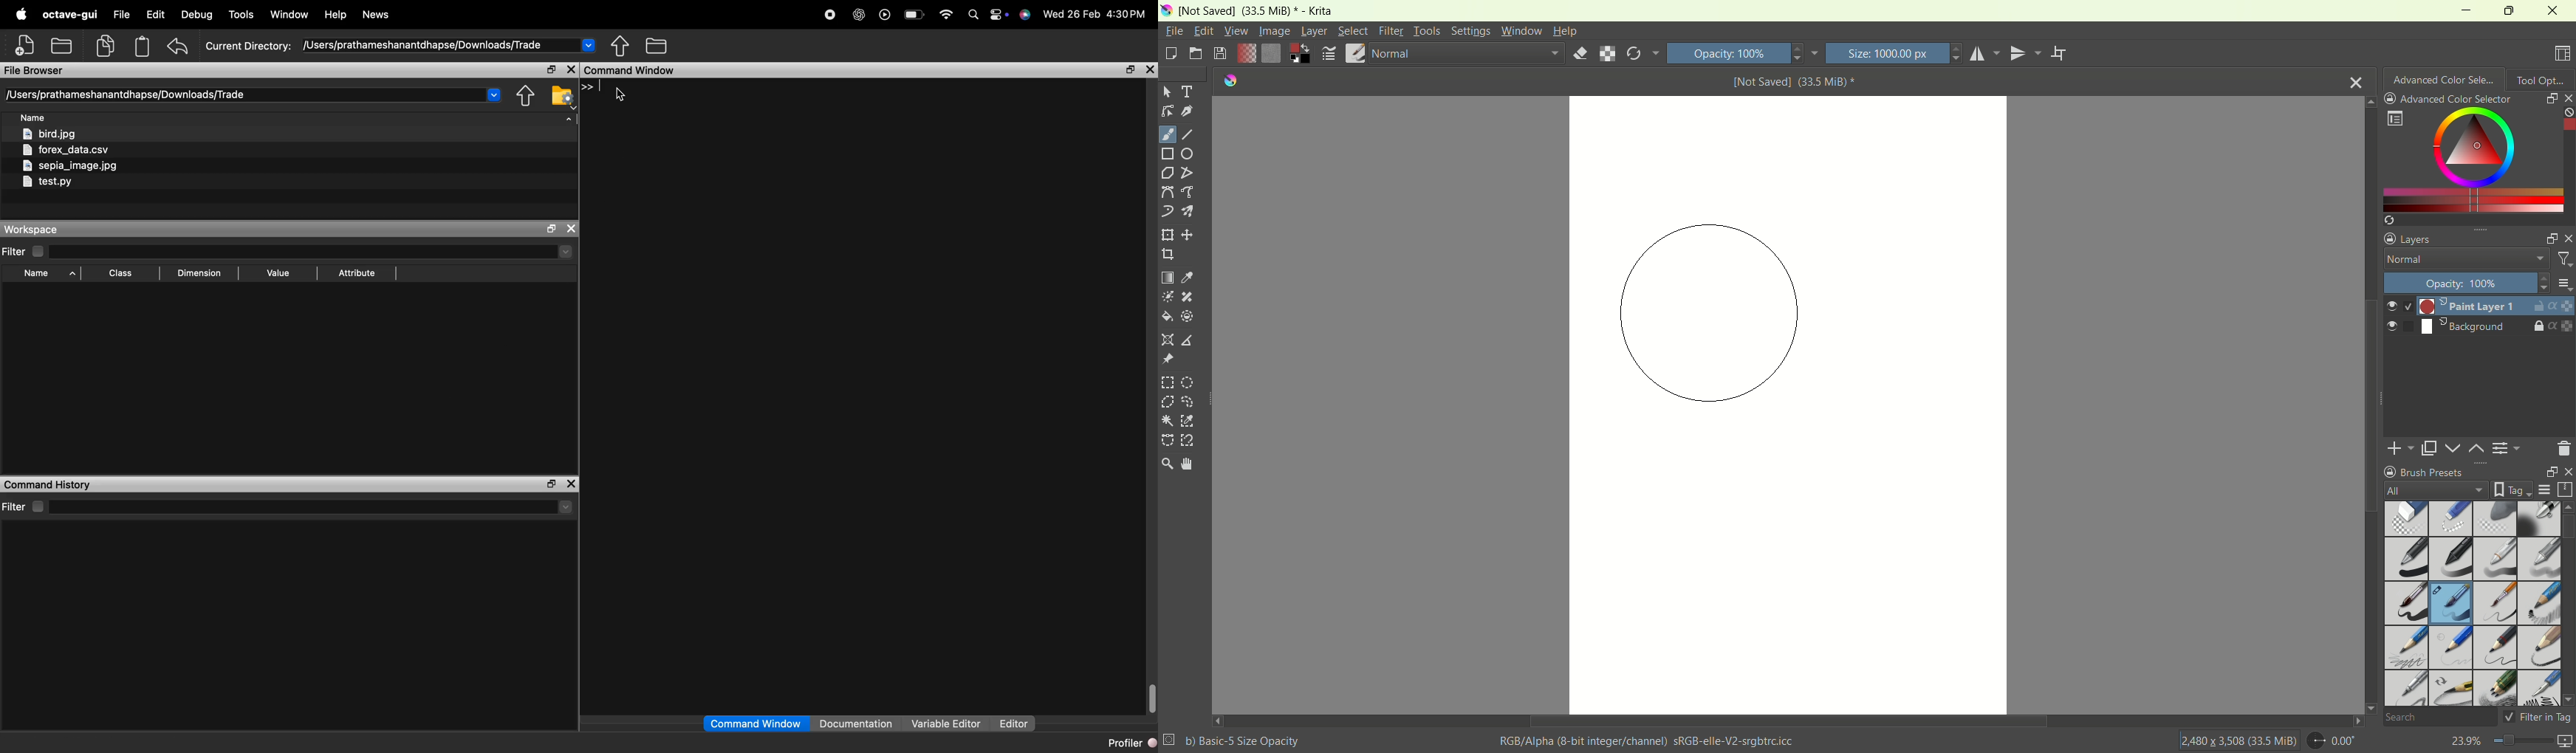  I want to click on rectangle, so click(1168, 155).